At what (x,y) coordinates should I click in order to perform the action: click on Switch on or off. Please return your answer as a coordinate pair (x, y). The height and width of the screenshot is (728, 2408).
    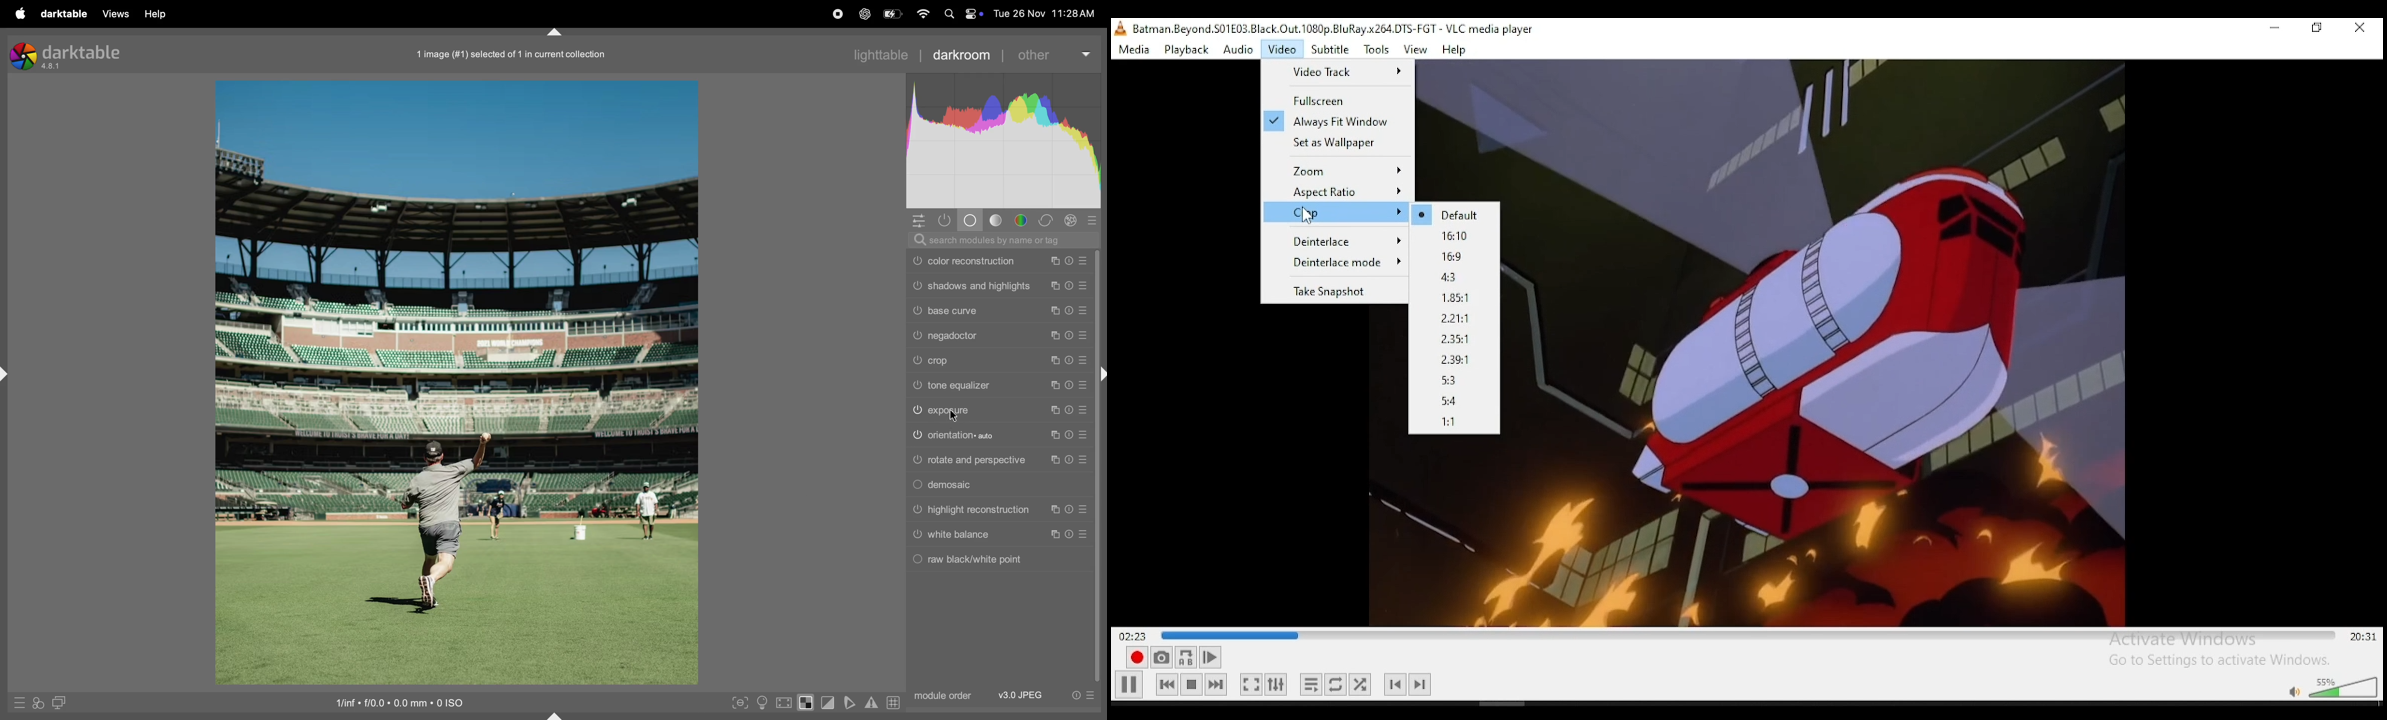
    Looking at the image, I should click on (917, 558).